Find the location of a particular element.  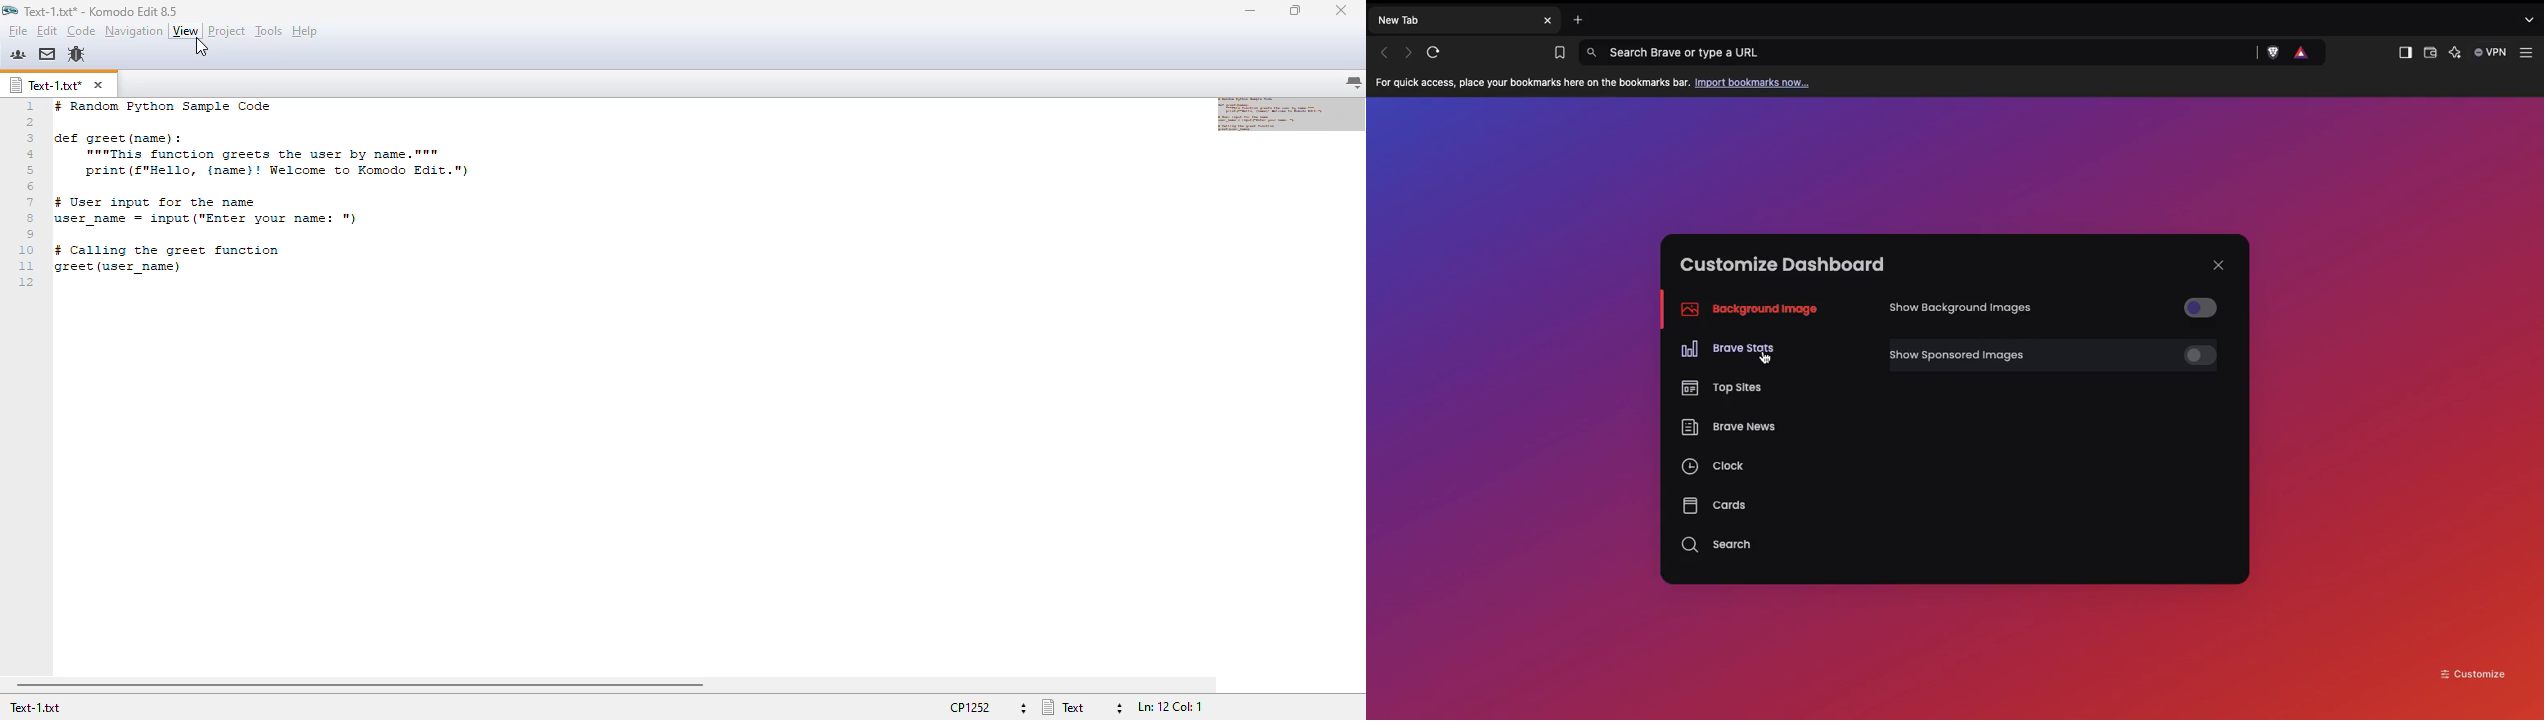

code is located at coordinates (81, 31).